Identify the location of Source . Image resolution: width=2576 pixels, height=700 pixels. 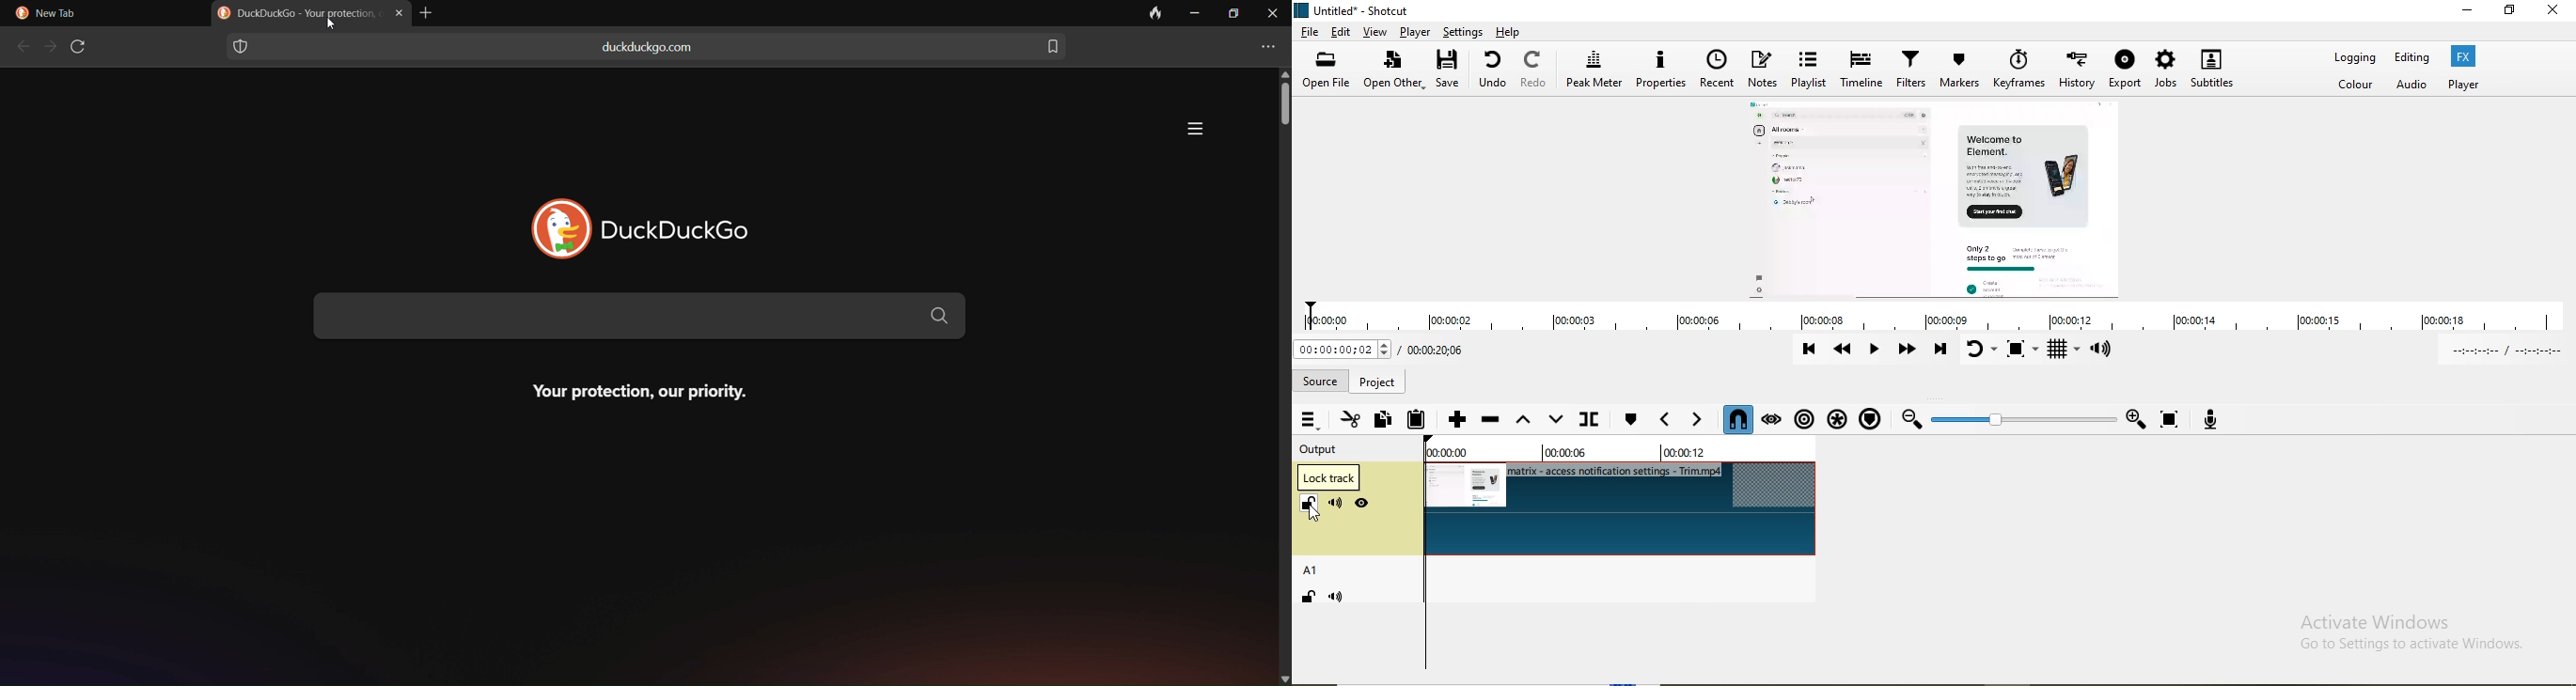
(1322, 379).